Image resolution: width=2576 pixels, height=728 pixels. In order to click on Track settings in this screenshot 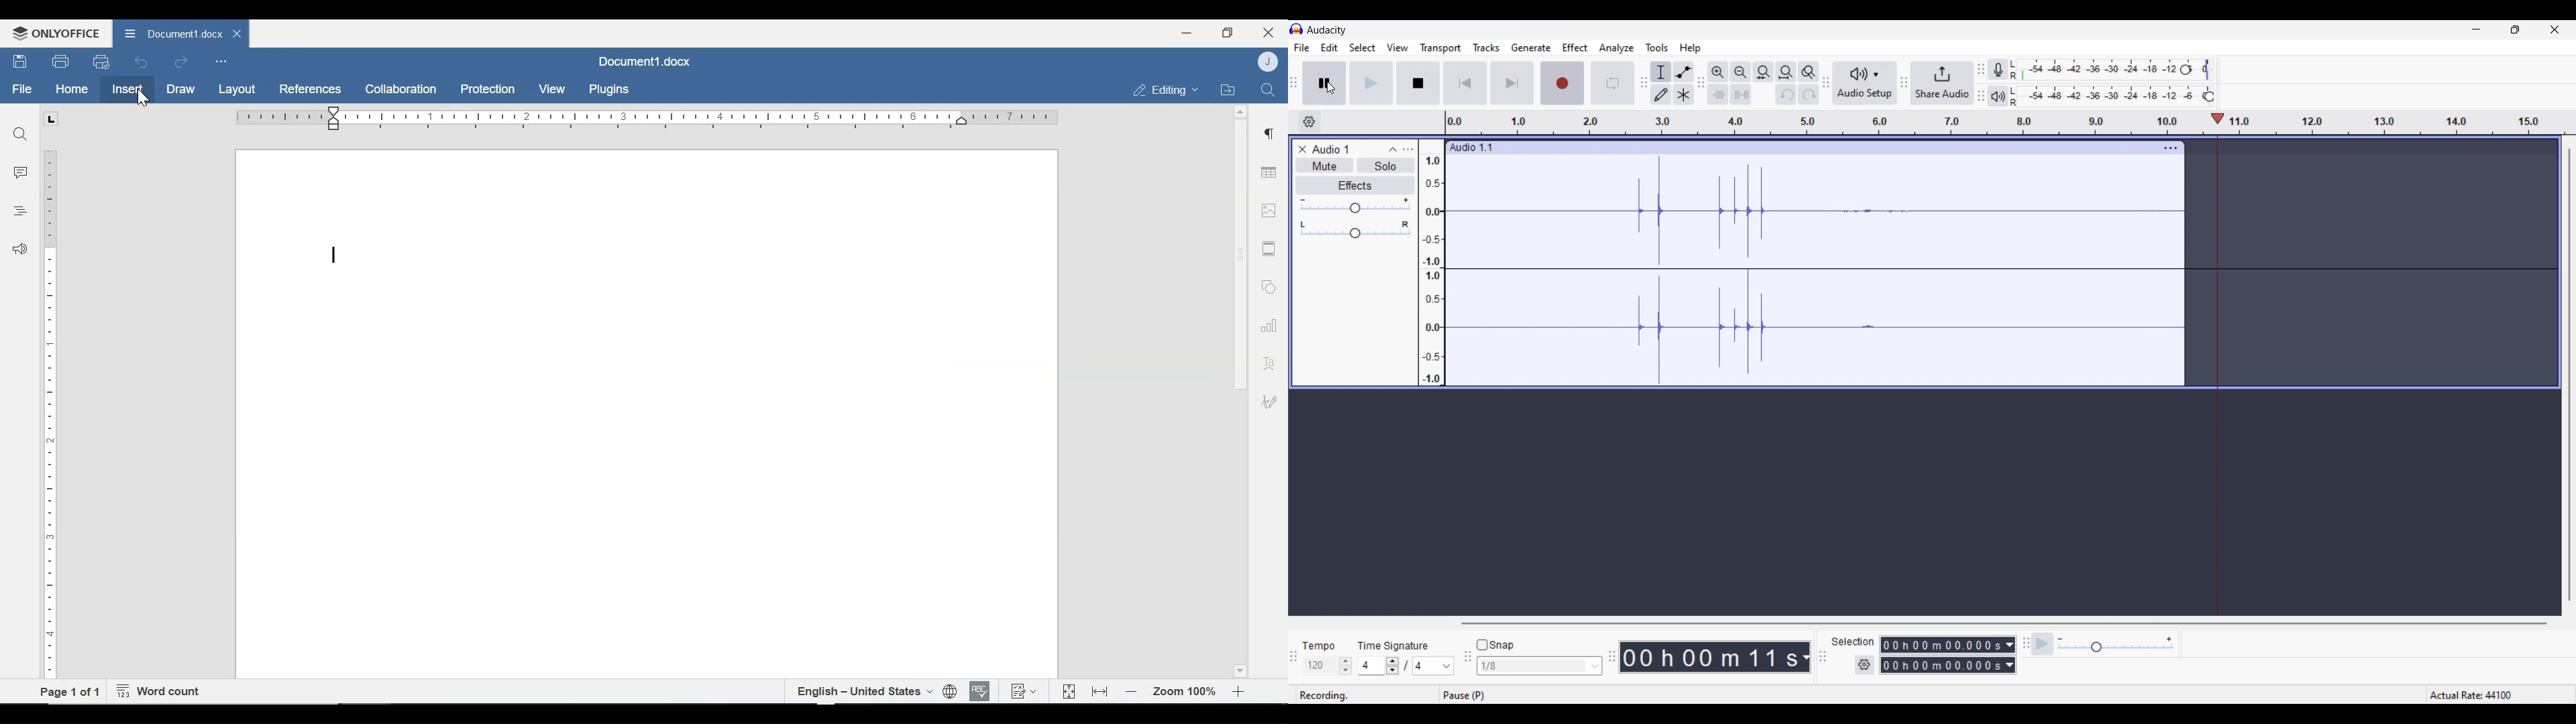, I will do `click(2171, 148)`.